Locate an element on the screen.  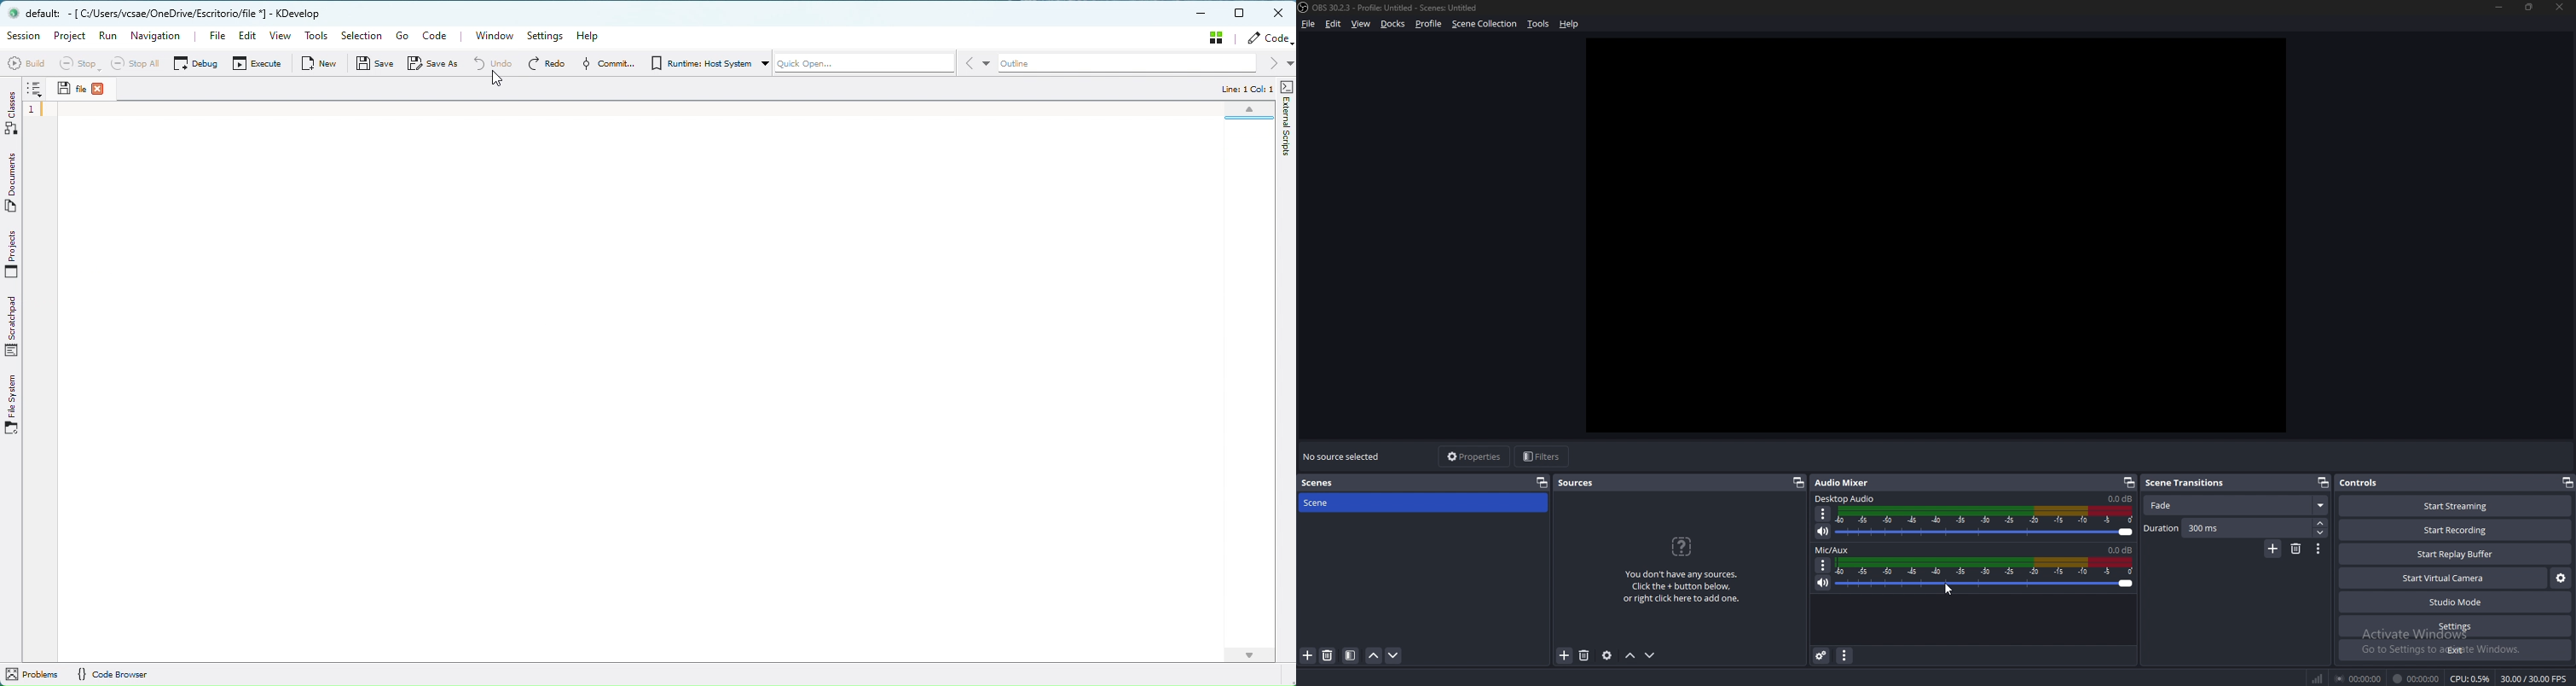
docks is located at coordinates (1393, 24).